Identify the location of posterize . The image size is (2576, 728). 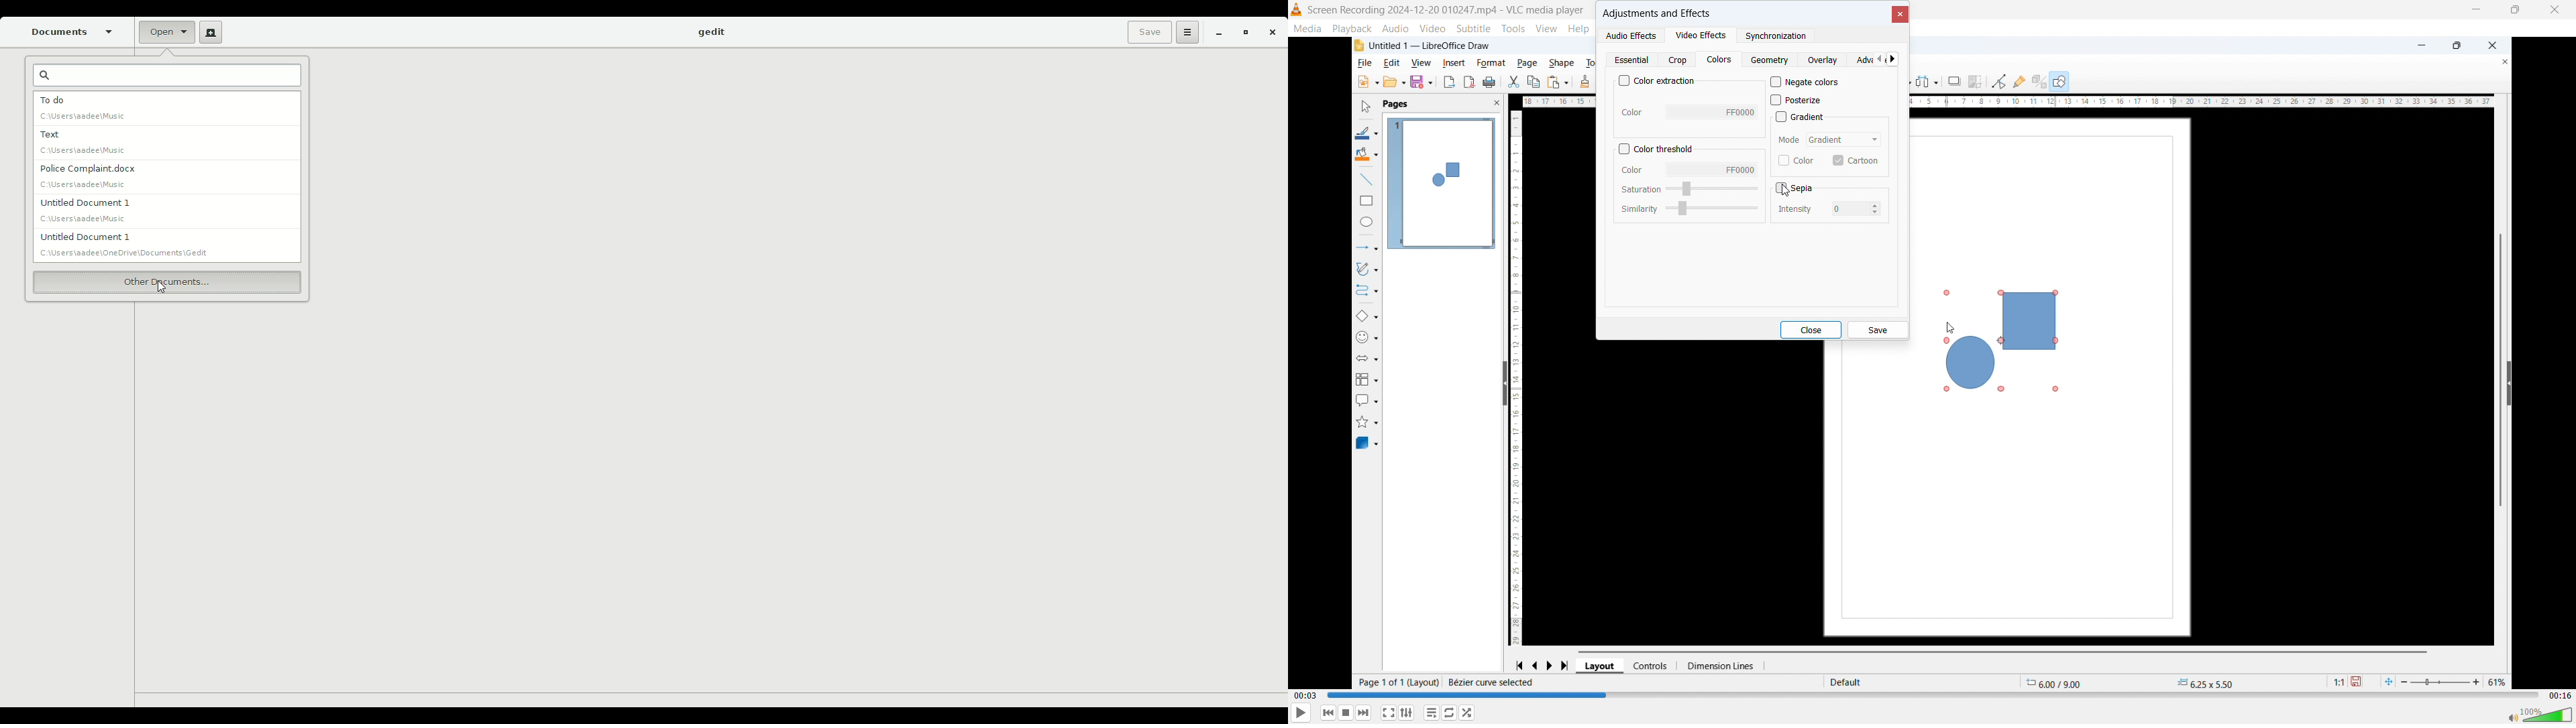
(1797, 100).